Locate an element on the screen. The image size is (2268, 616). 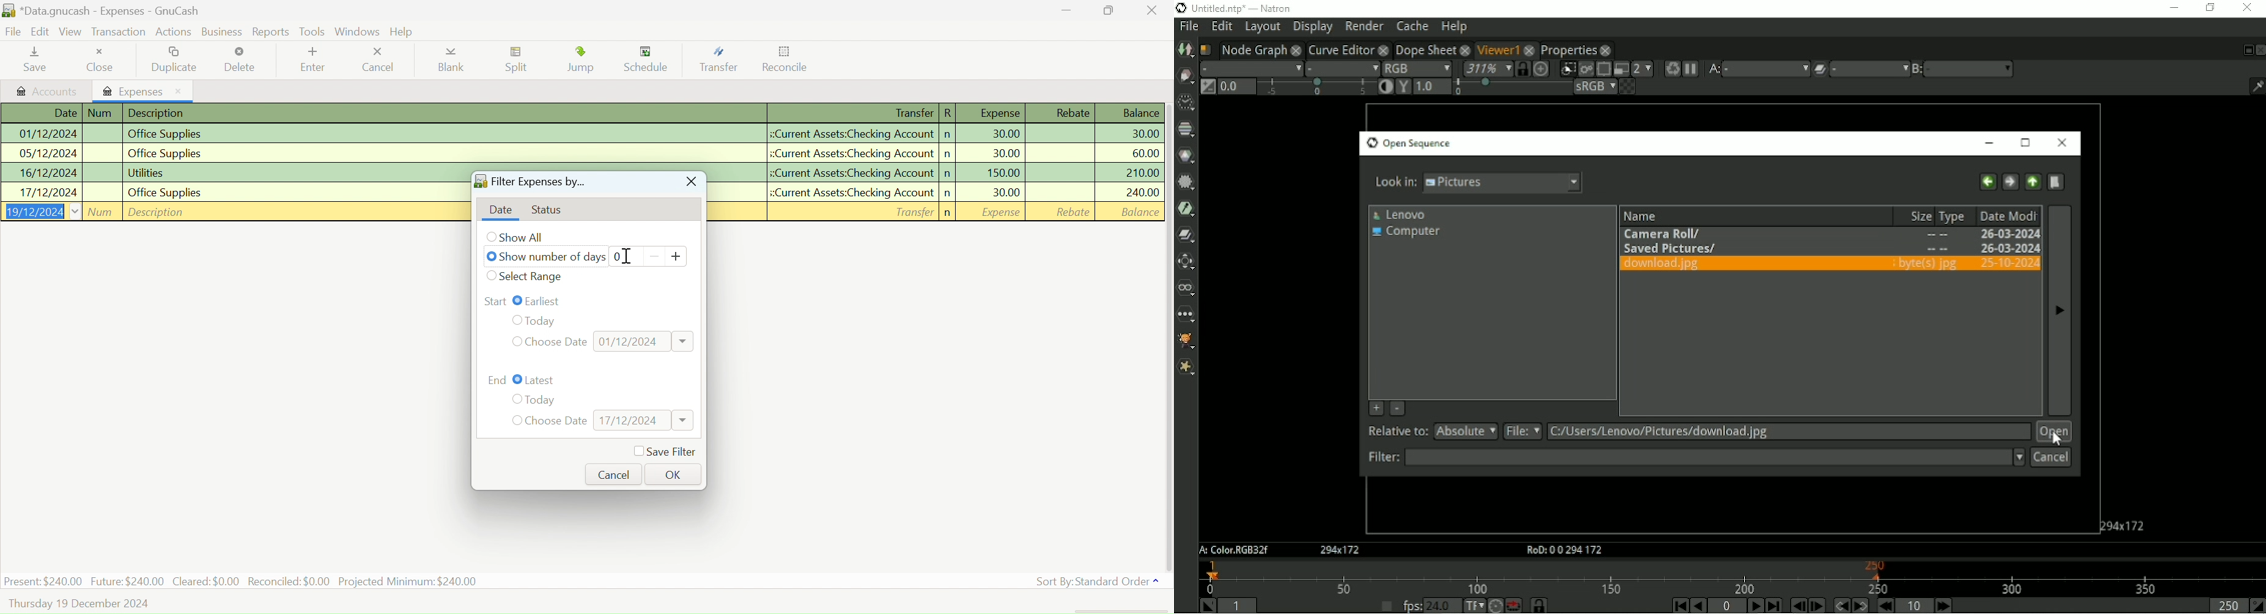
vertical scroll bar is located at coordinates (1167, 336).